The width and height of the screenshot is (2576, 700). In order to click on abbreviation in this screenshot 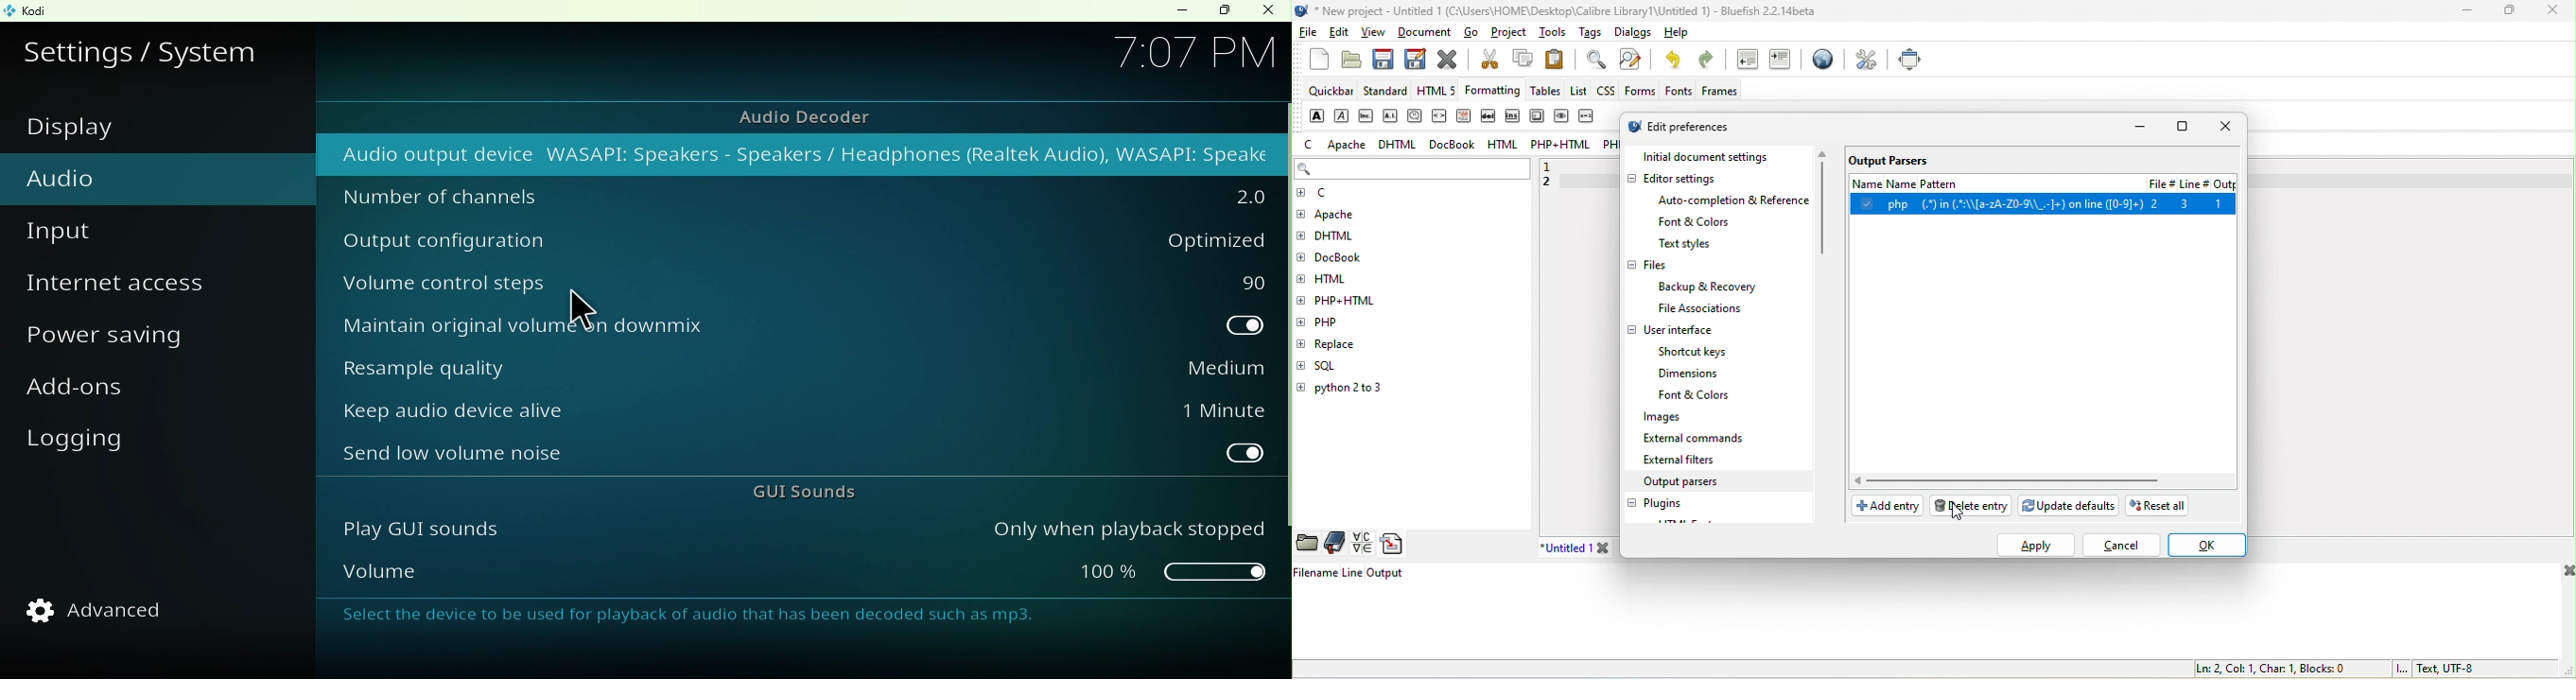, I will do `click(1368, 115)`.